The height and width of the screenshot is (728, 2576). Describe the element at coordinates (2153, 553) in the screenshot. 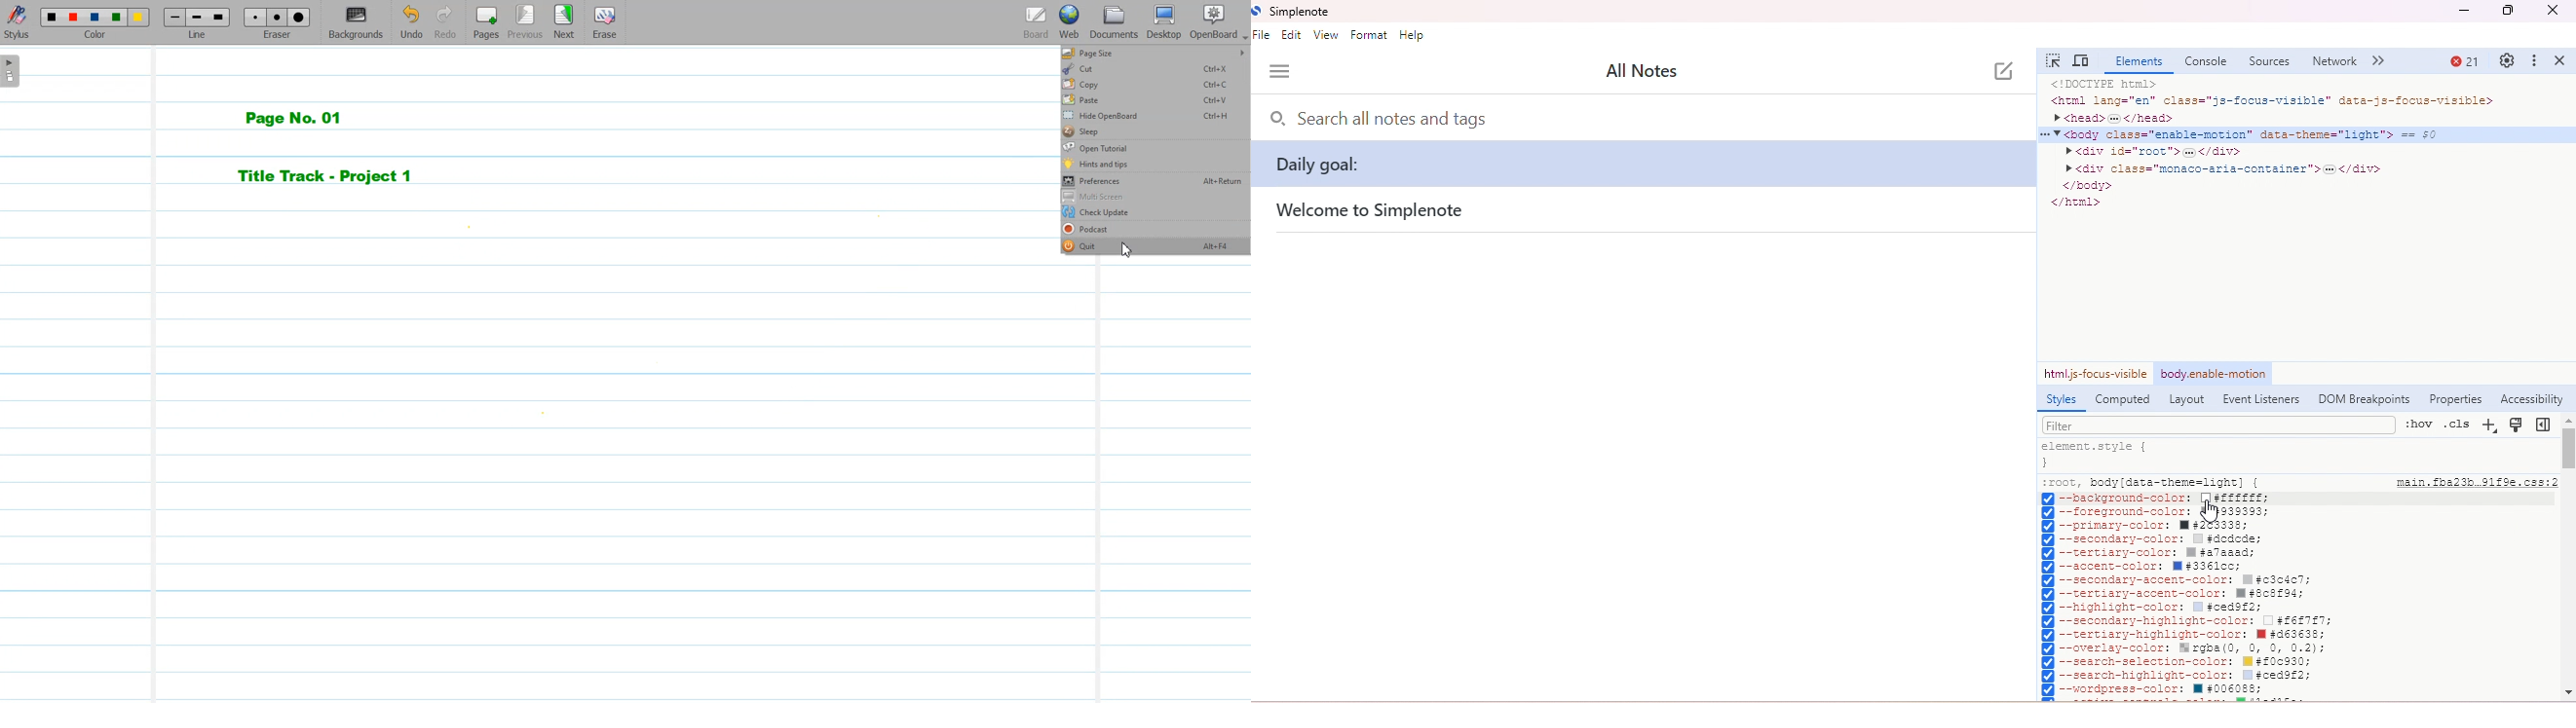

I see `tertiary color` at that location.